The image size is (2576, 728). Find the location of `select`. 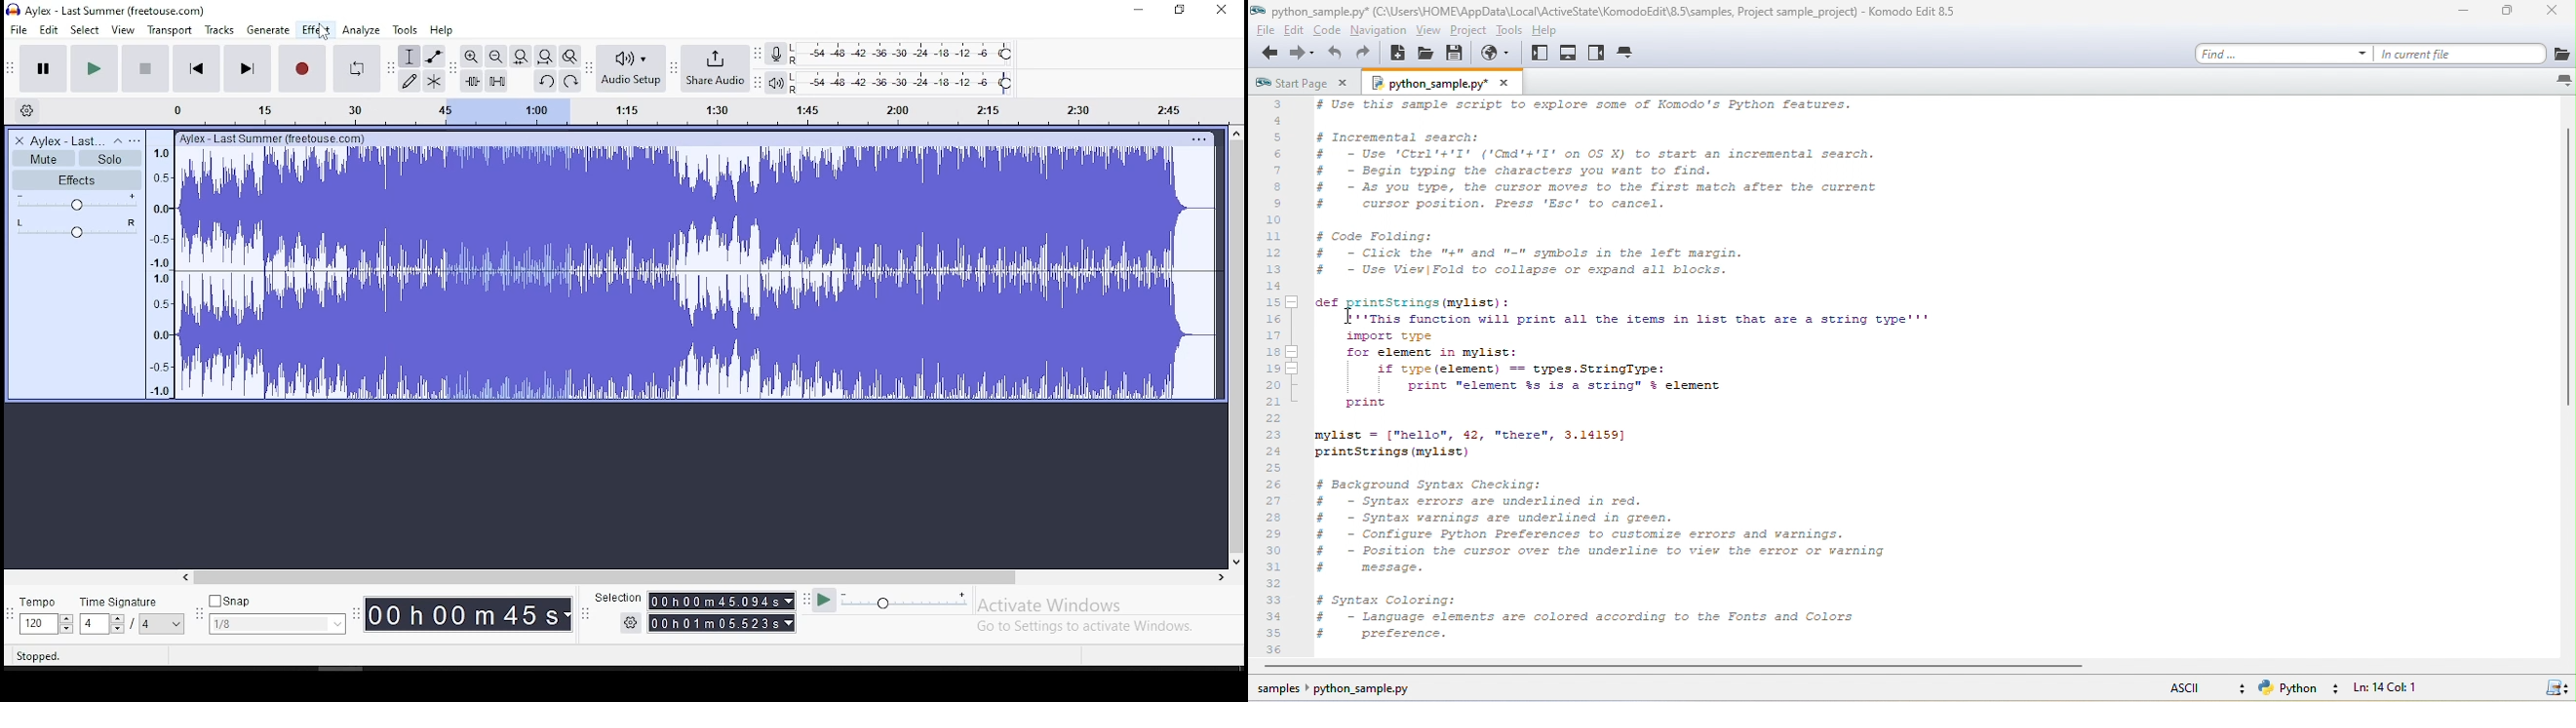

select is located at coordinates (86, 30).